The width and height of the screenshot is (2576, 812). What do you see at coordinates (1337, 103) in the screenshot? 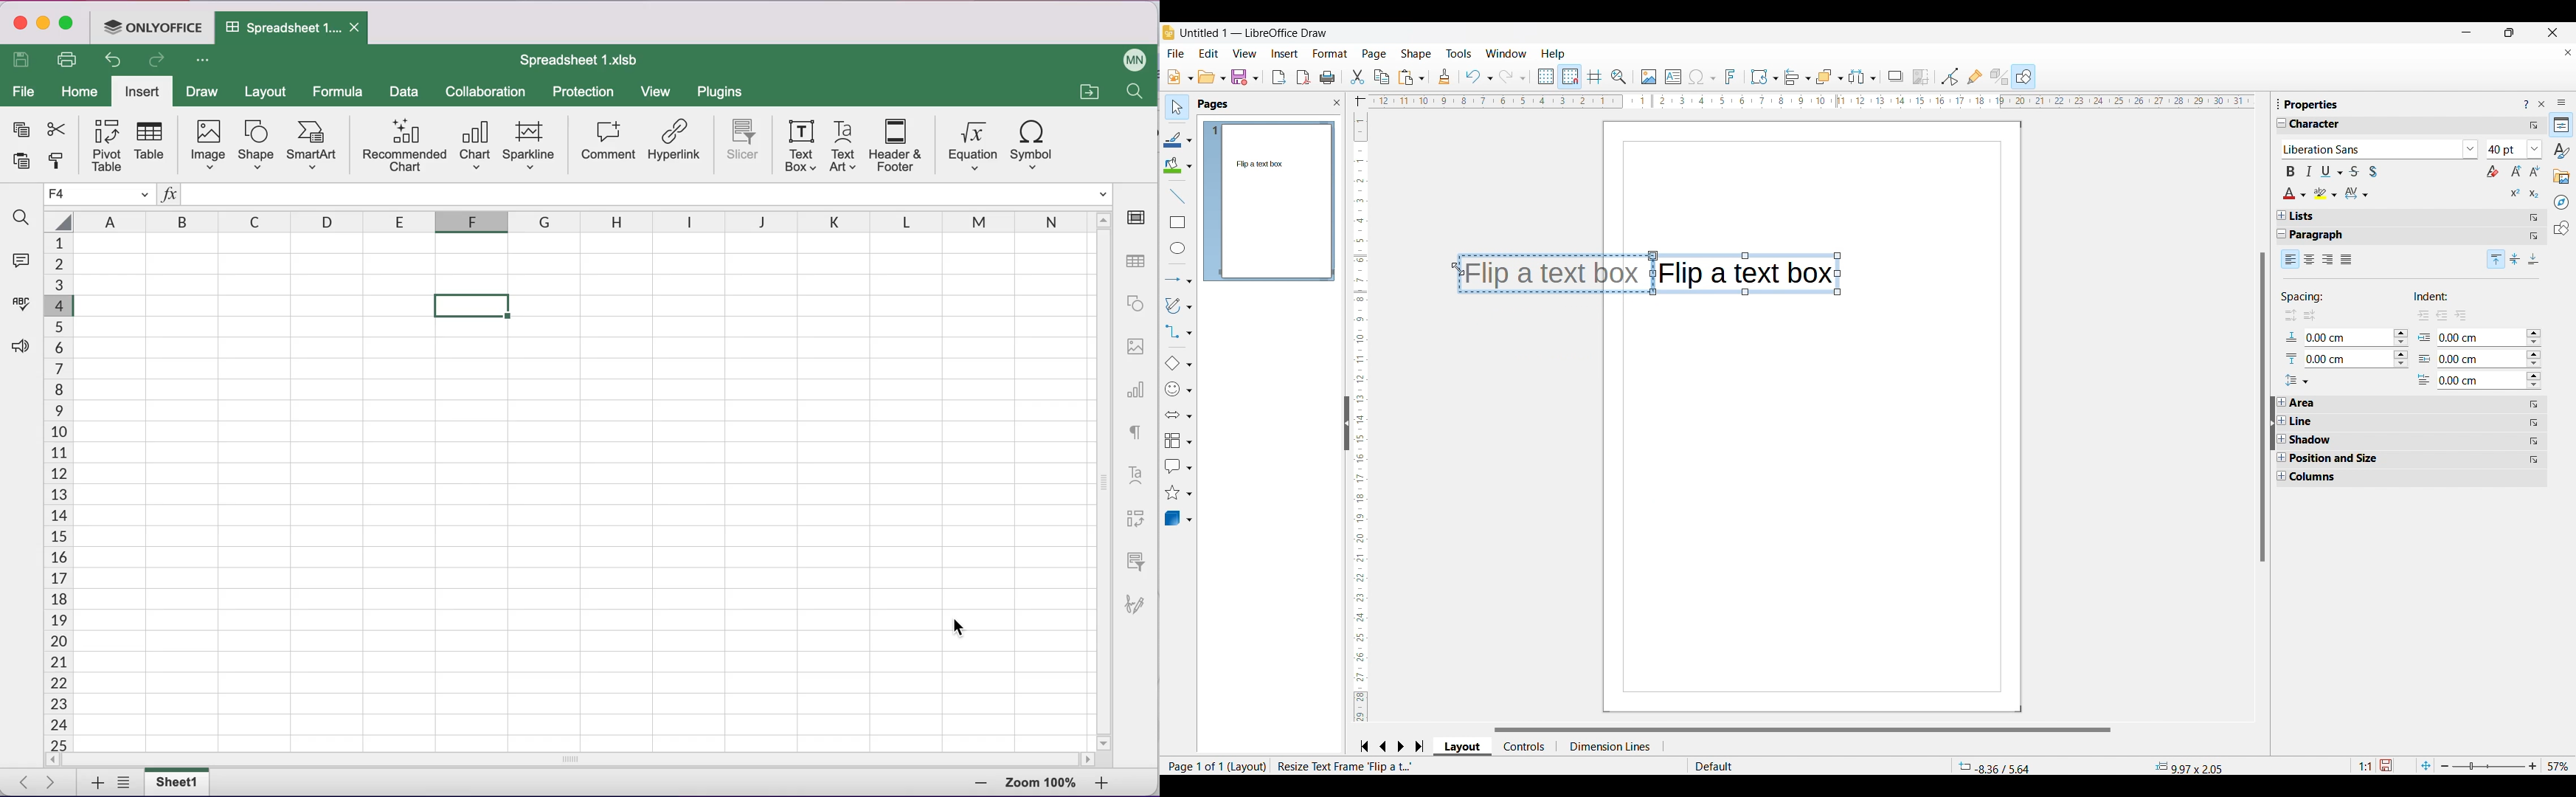
I see `Close sidebar` at bounding box center [1337, 103].